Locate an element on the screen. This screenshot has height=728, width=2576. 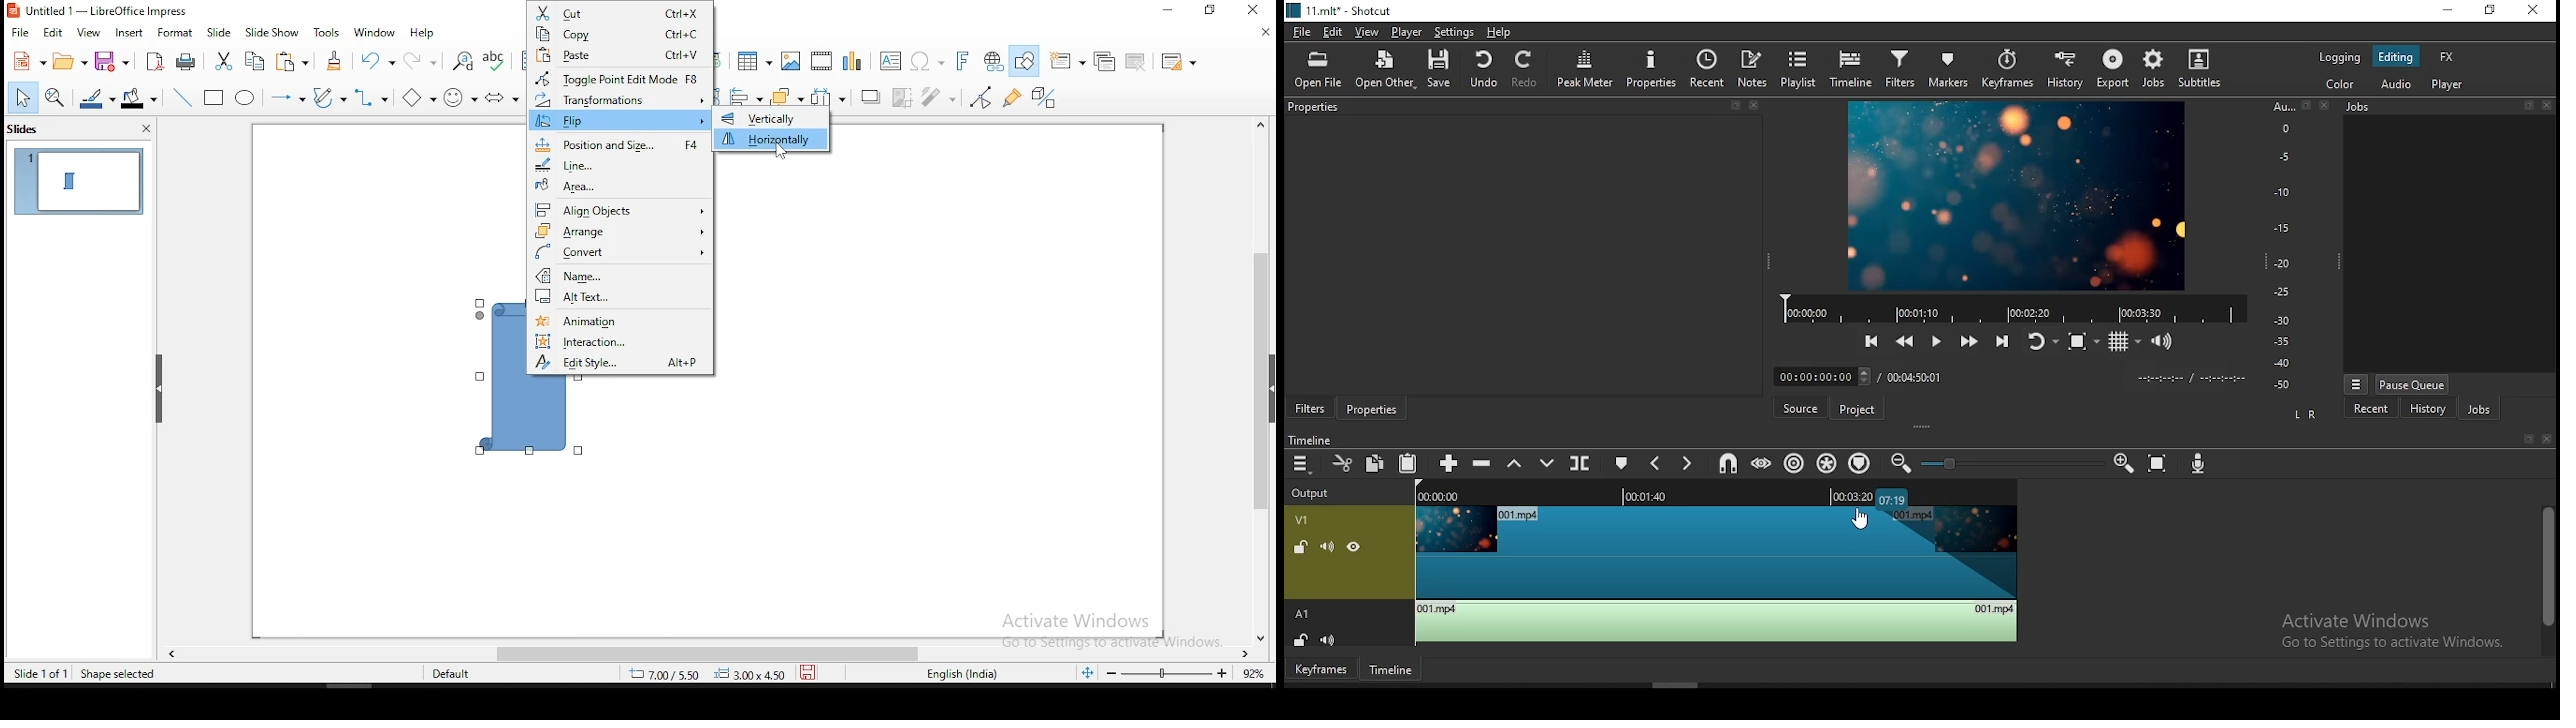
subtitles is located at coordinates (2201, 73).